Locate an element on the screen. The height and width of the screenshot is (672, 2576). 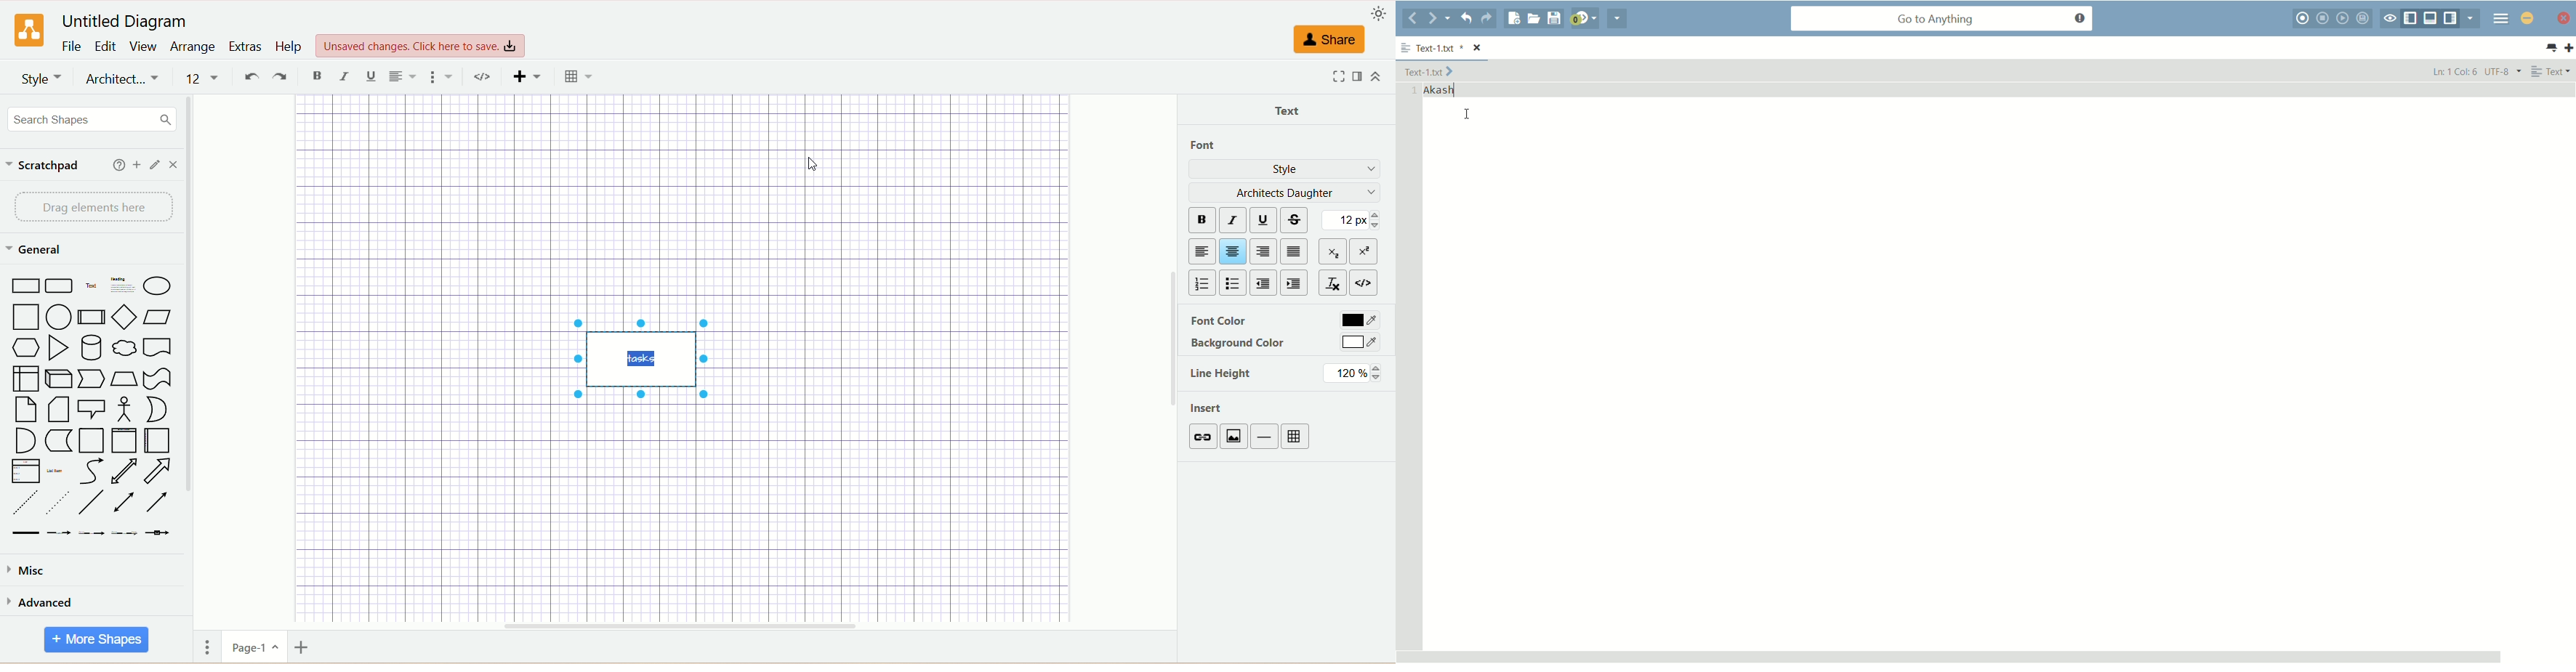
Redo is located at coordinates (280, 78).